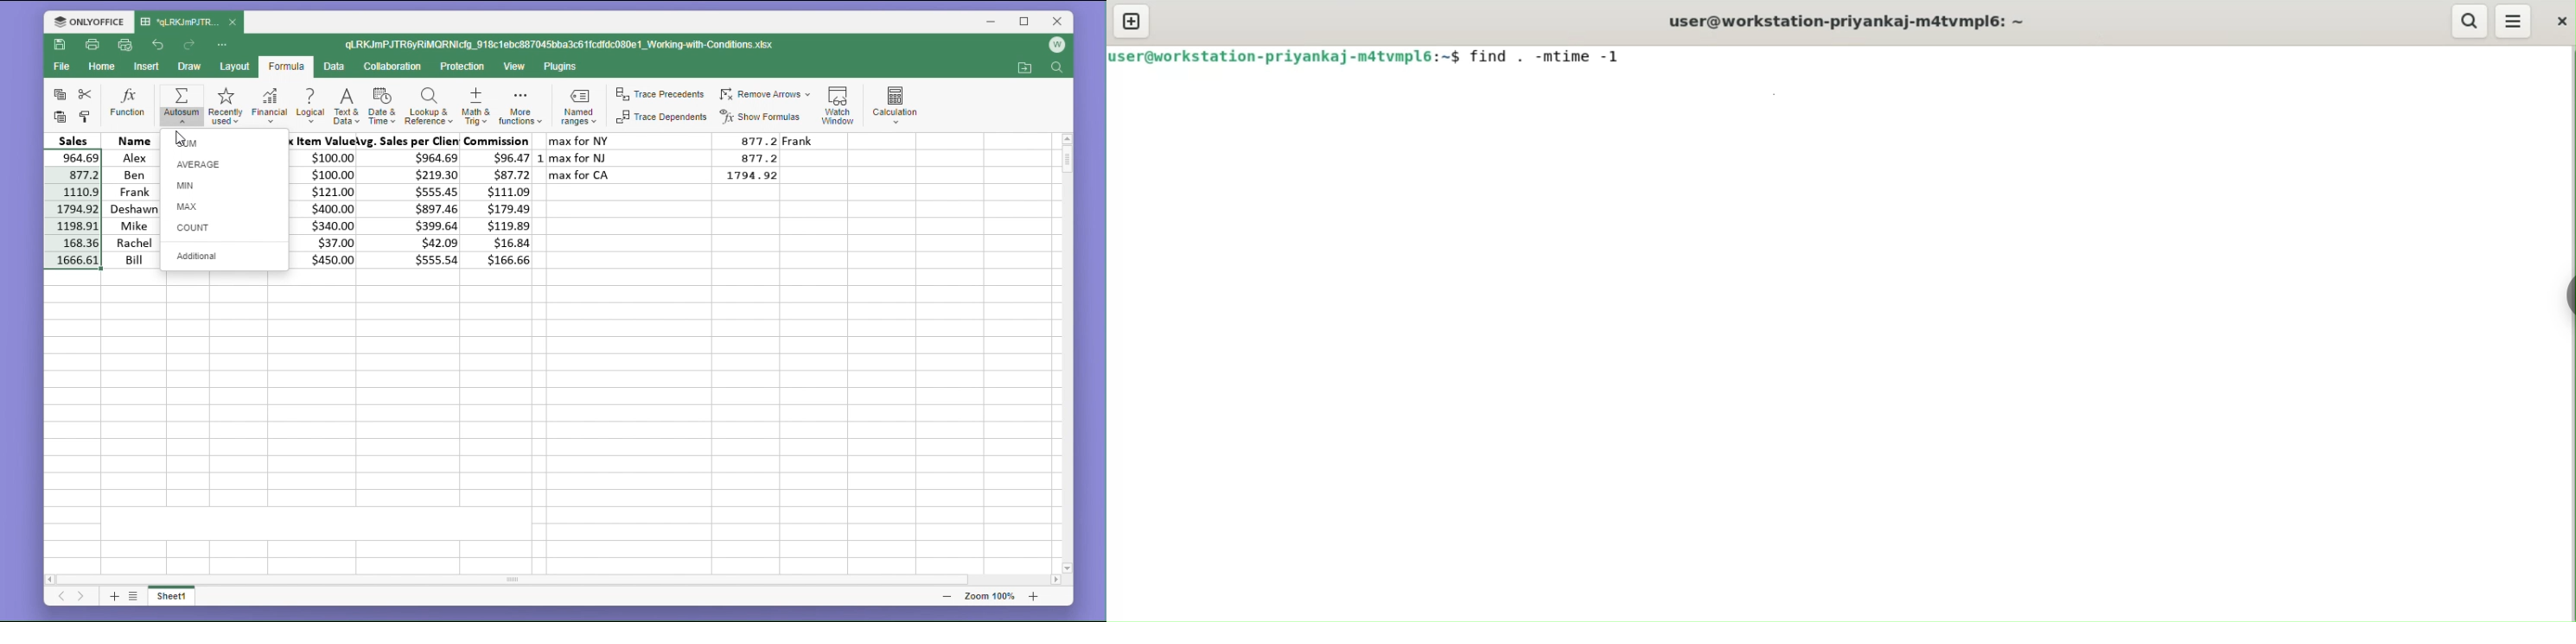 The width and height of the screenshot is (2576, 644). Describe the element at coordinates (223, 143) in the screenshot. I see `sum` at that location.